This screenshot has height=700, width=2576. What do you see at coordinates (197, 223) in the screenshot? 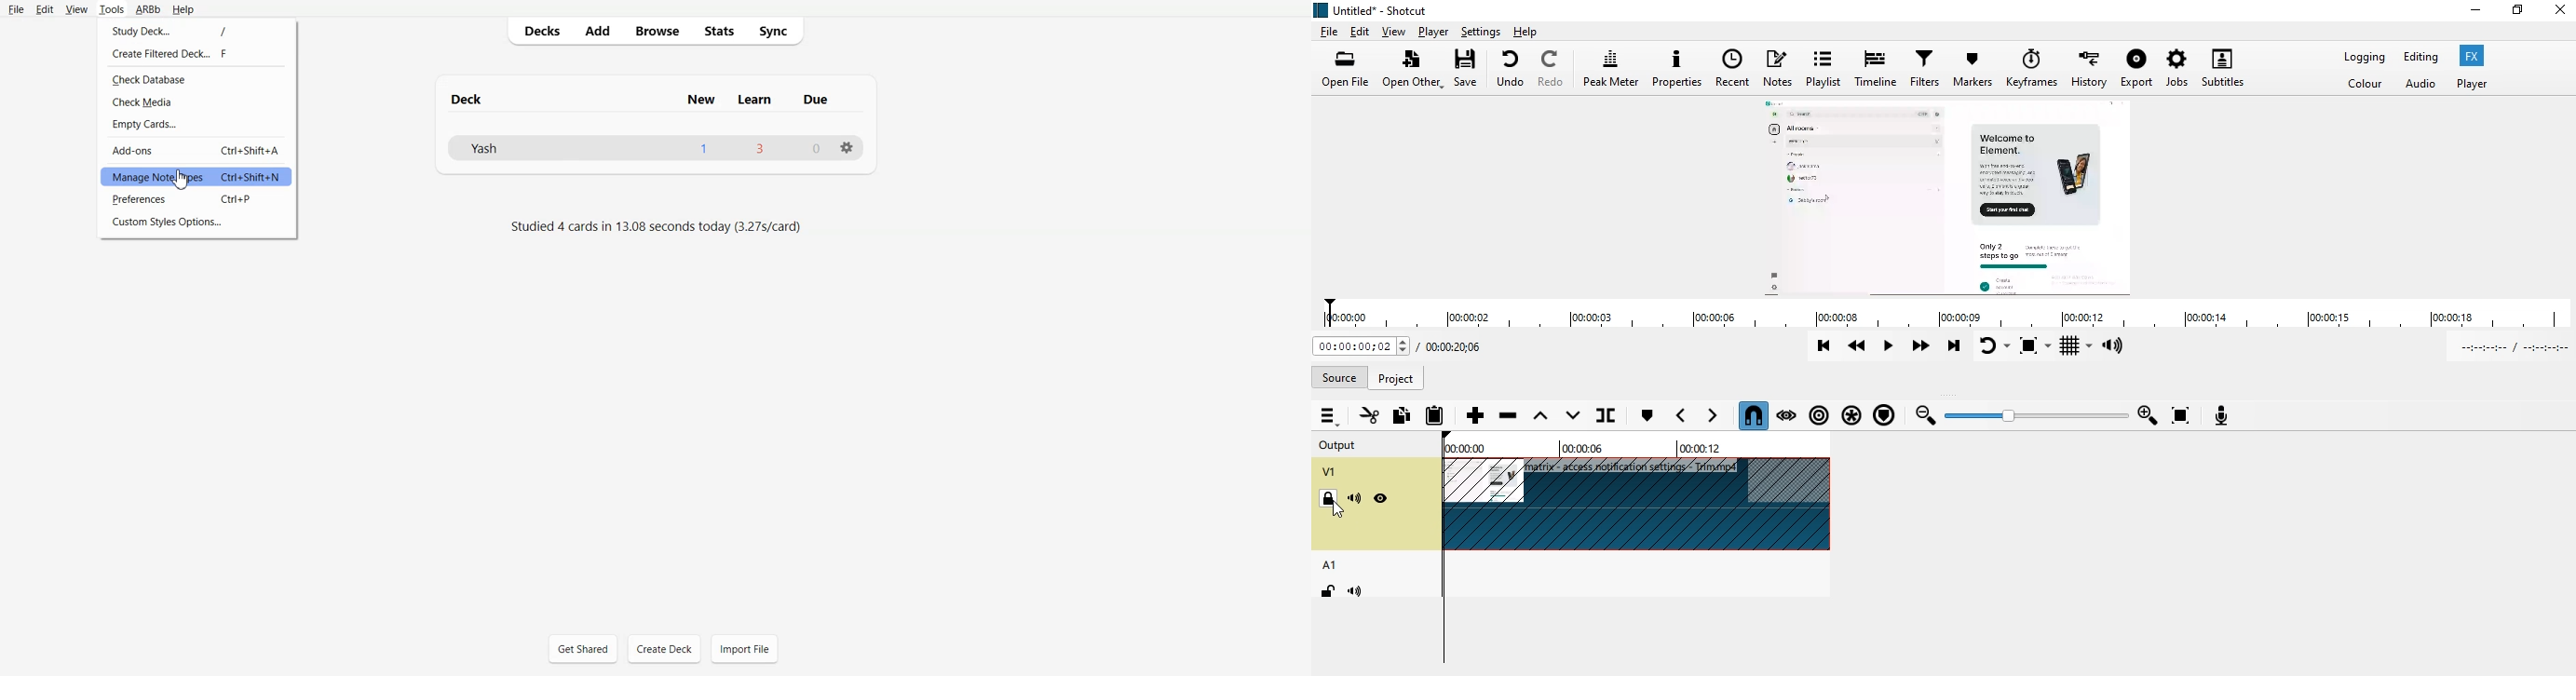
I see `Custom Styles Options` at bounding box center [197, 223].